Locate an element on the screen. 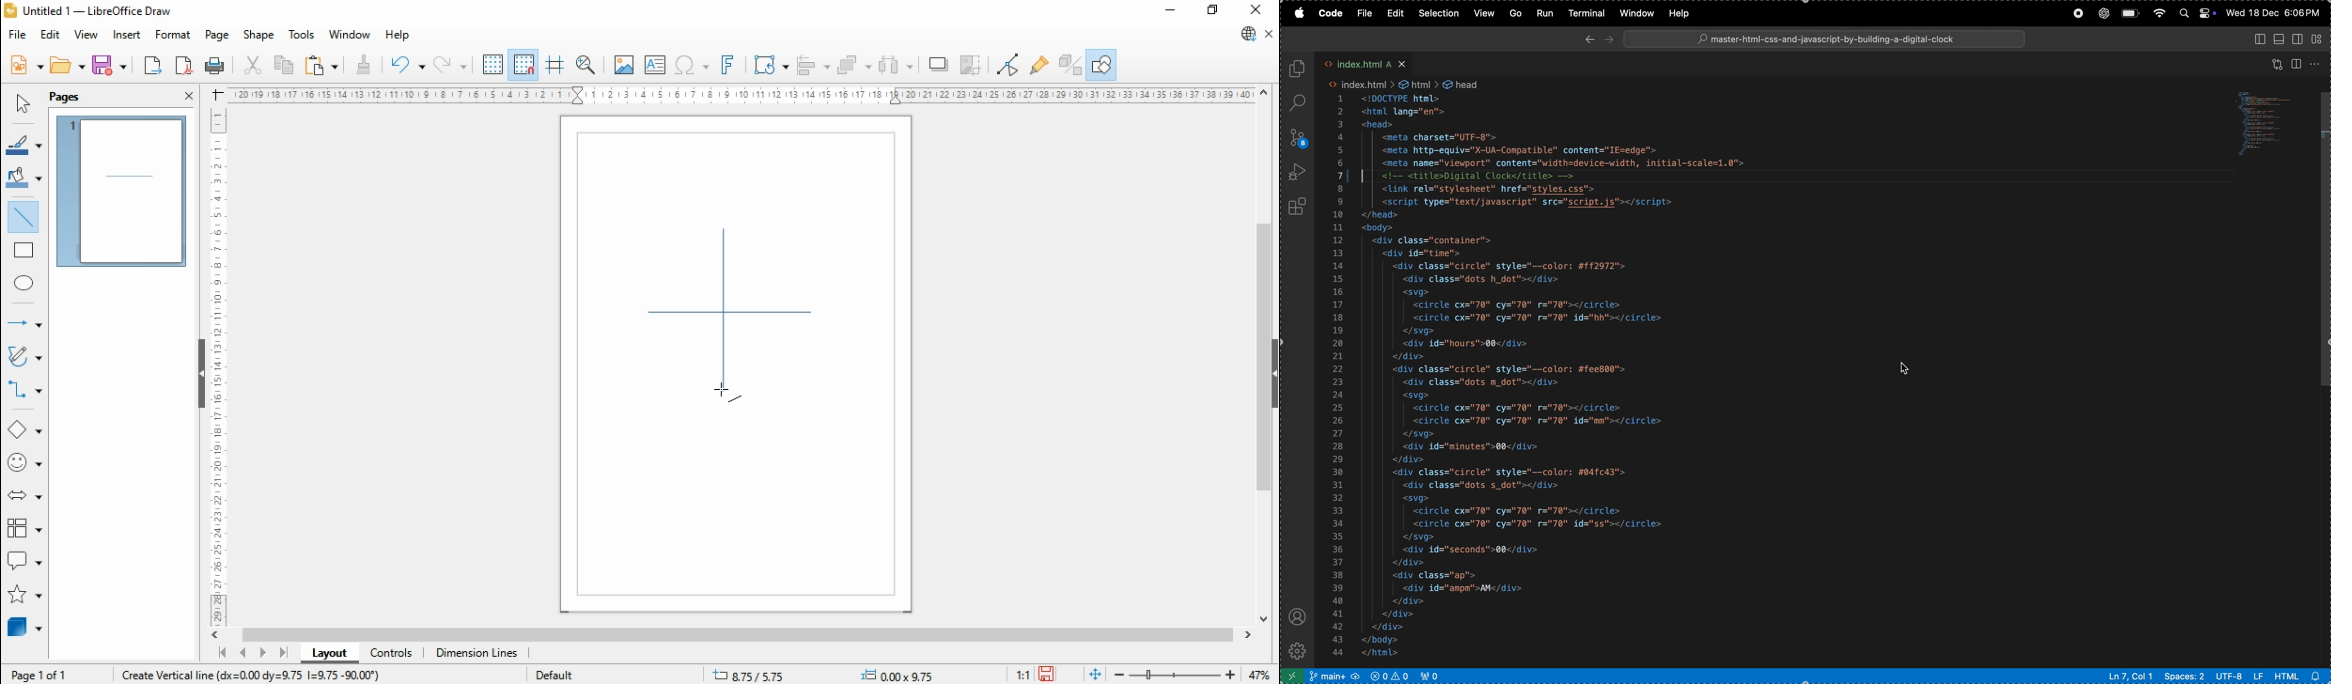 Image resolution: width=2352 pixels, height=700 pixels. window is located at coordinates (349, 36).